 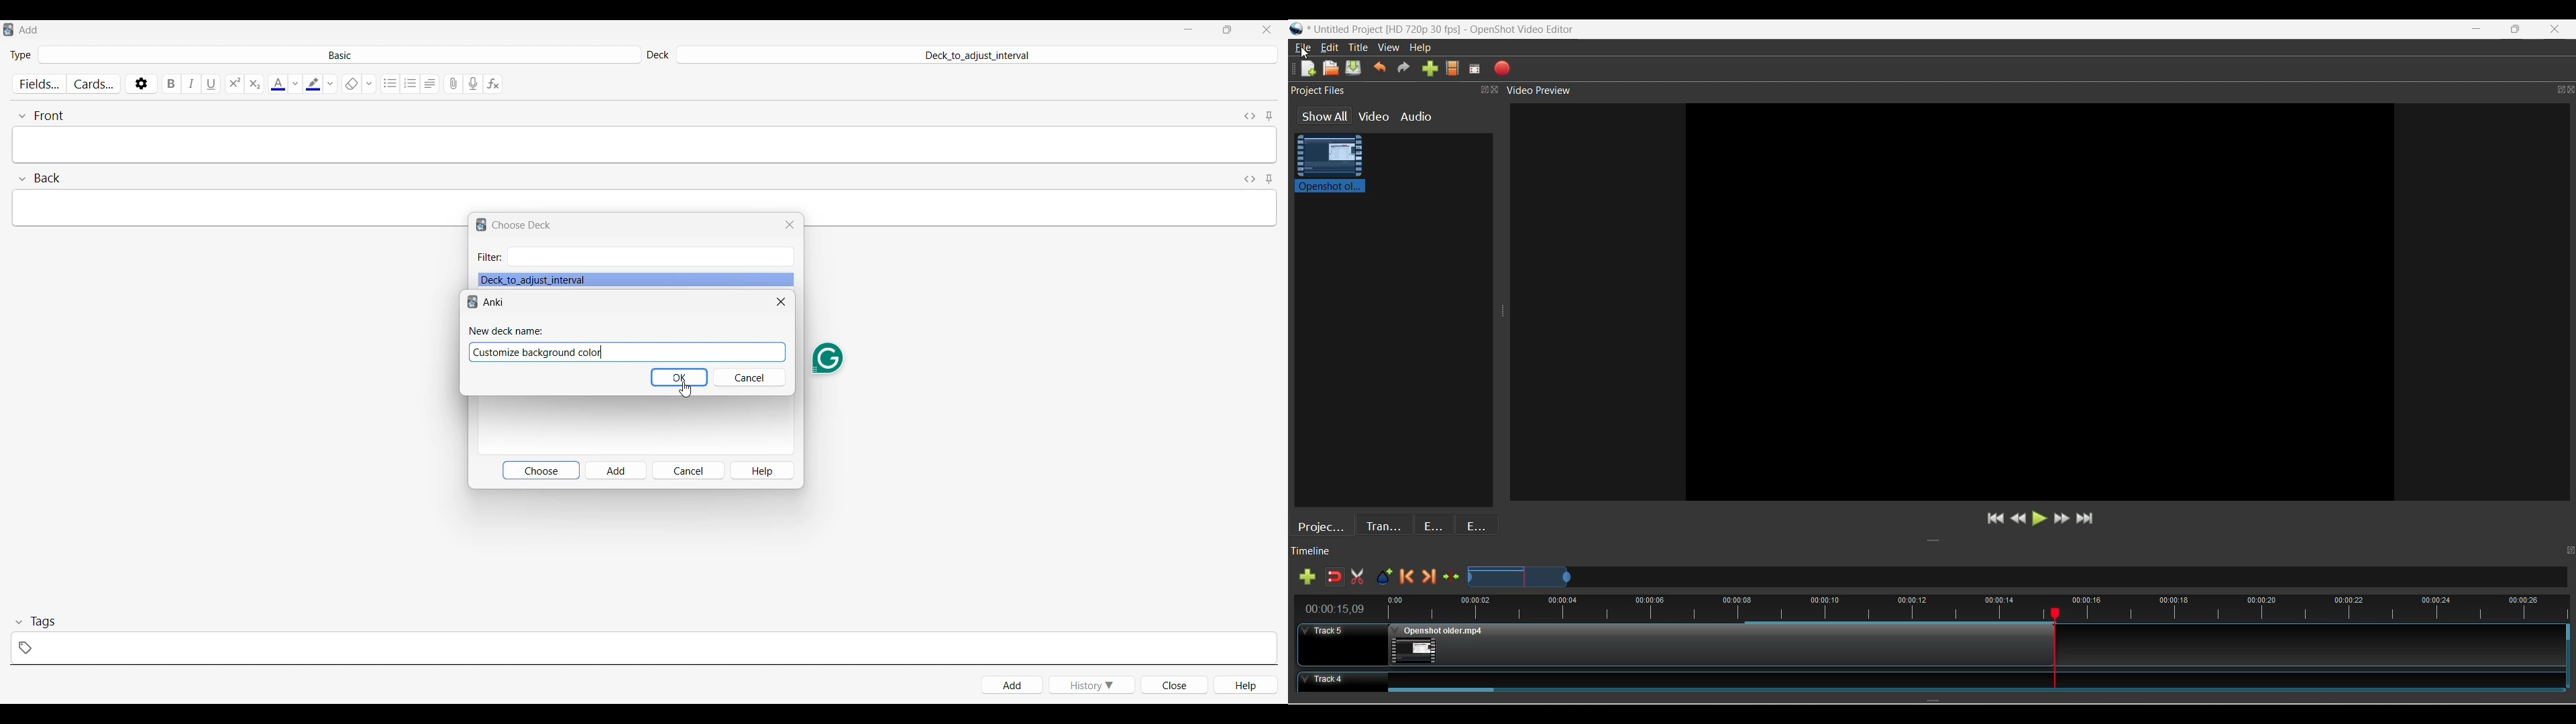 I want to click on Help, so click(x=1246, y=684).